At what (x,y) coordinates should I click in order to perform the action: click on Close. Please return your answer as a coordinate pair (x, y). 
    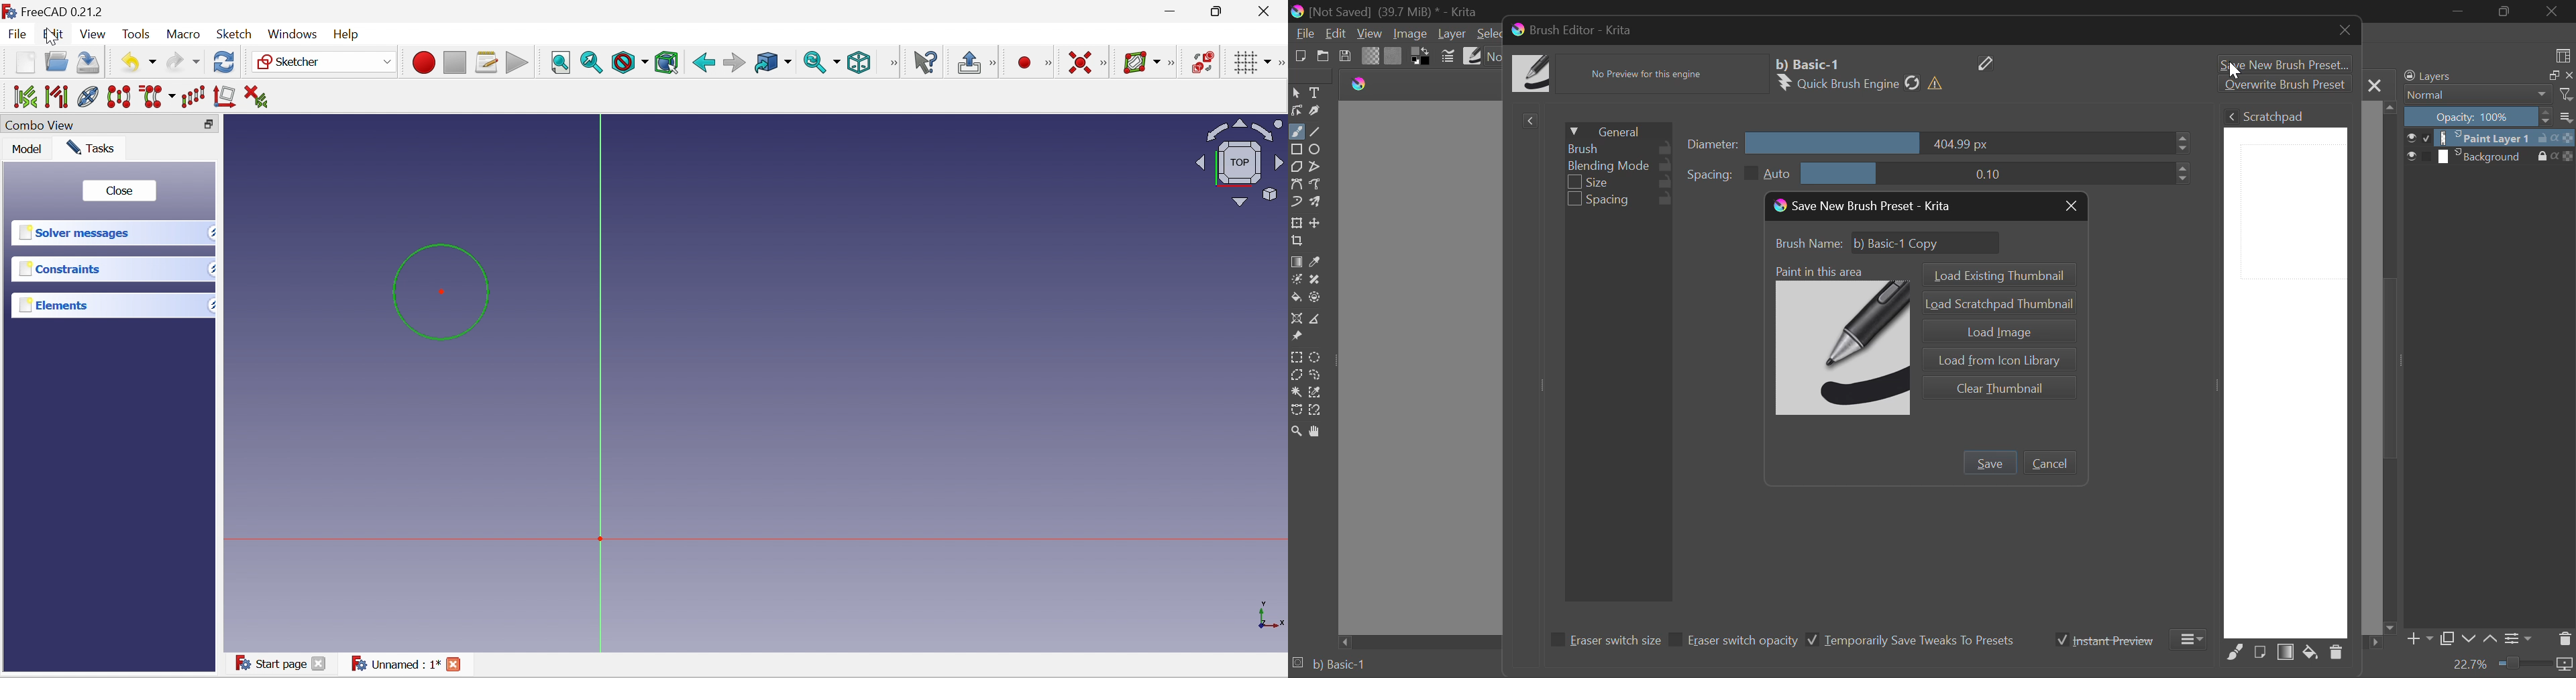
    Looking at the image, I should click on (2345, 32).